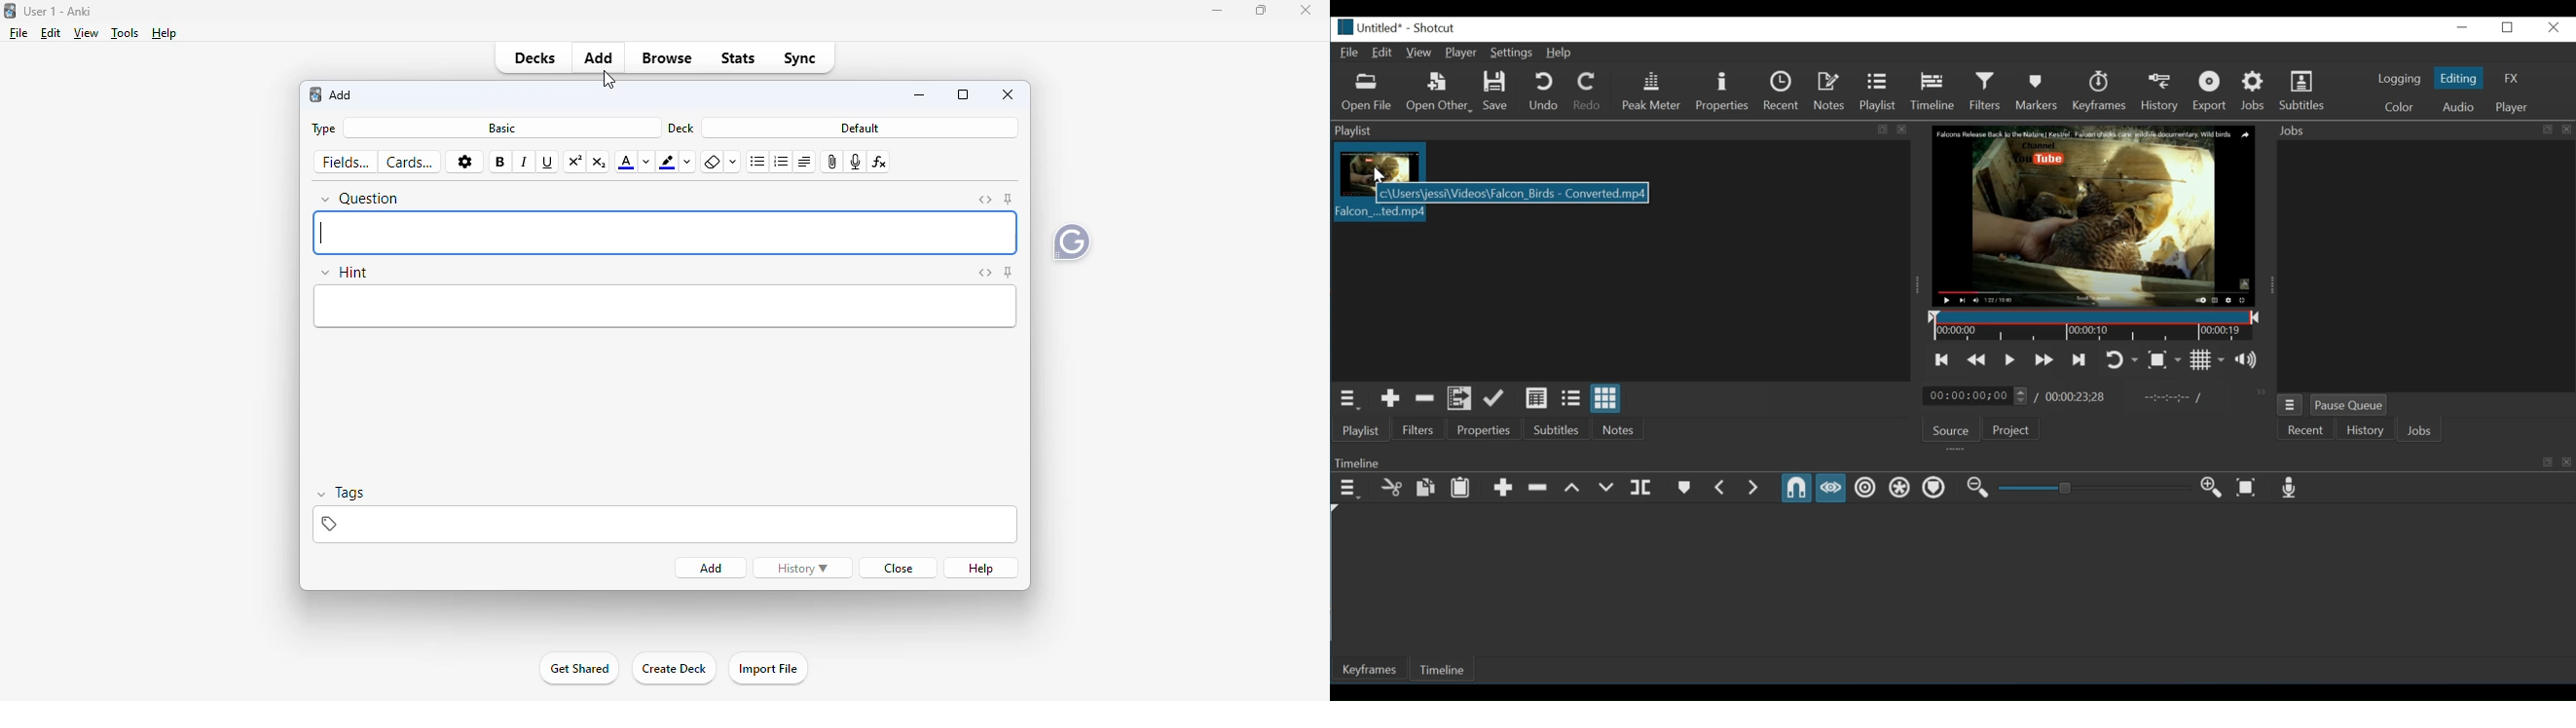 The width and height of the screenshot is (2576, 728). I want to click on Paste, so click(1460, 488).